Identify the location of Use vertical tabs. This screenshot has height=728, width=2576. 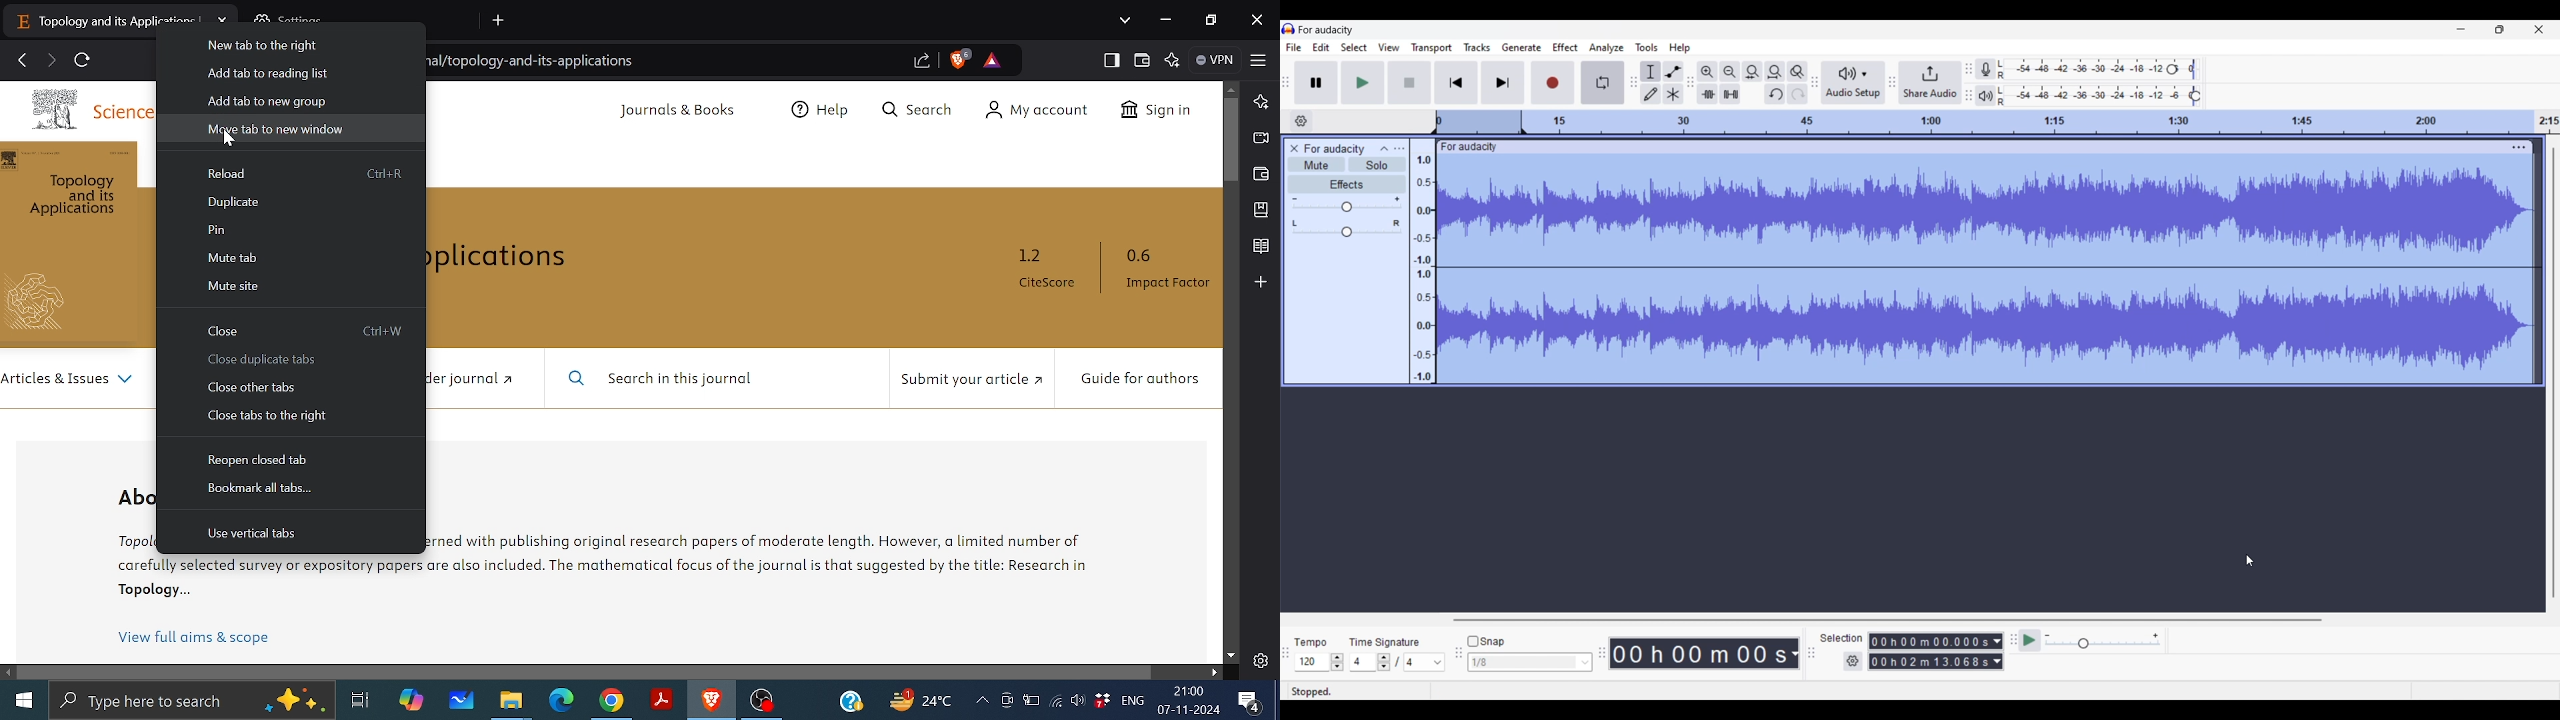
(251, 534).